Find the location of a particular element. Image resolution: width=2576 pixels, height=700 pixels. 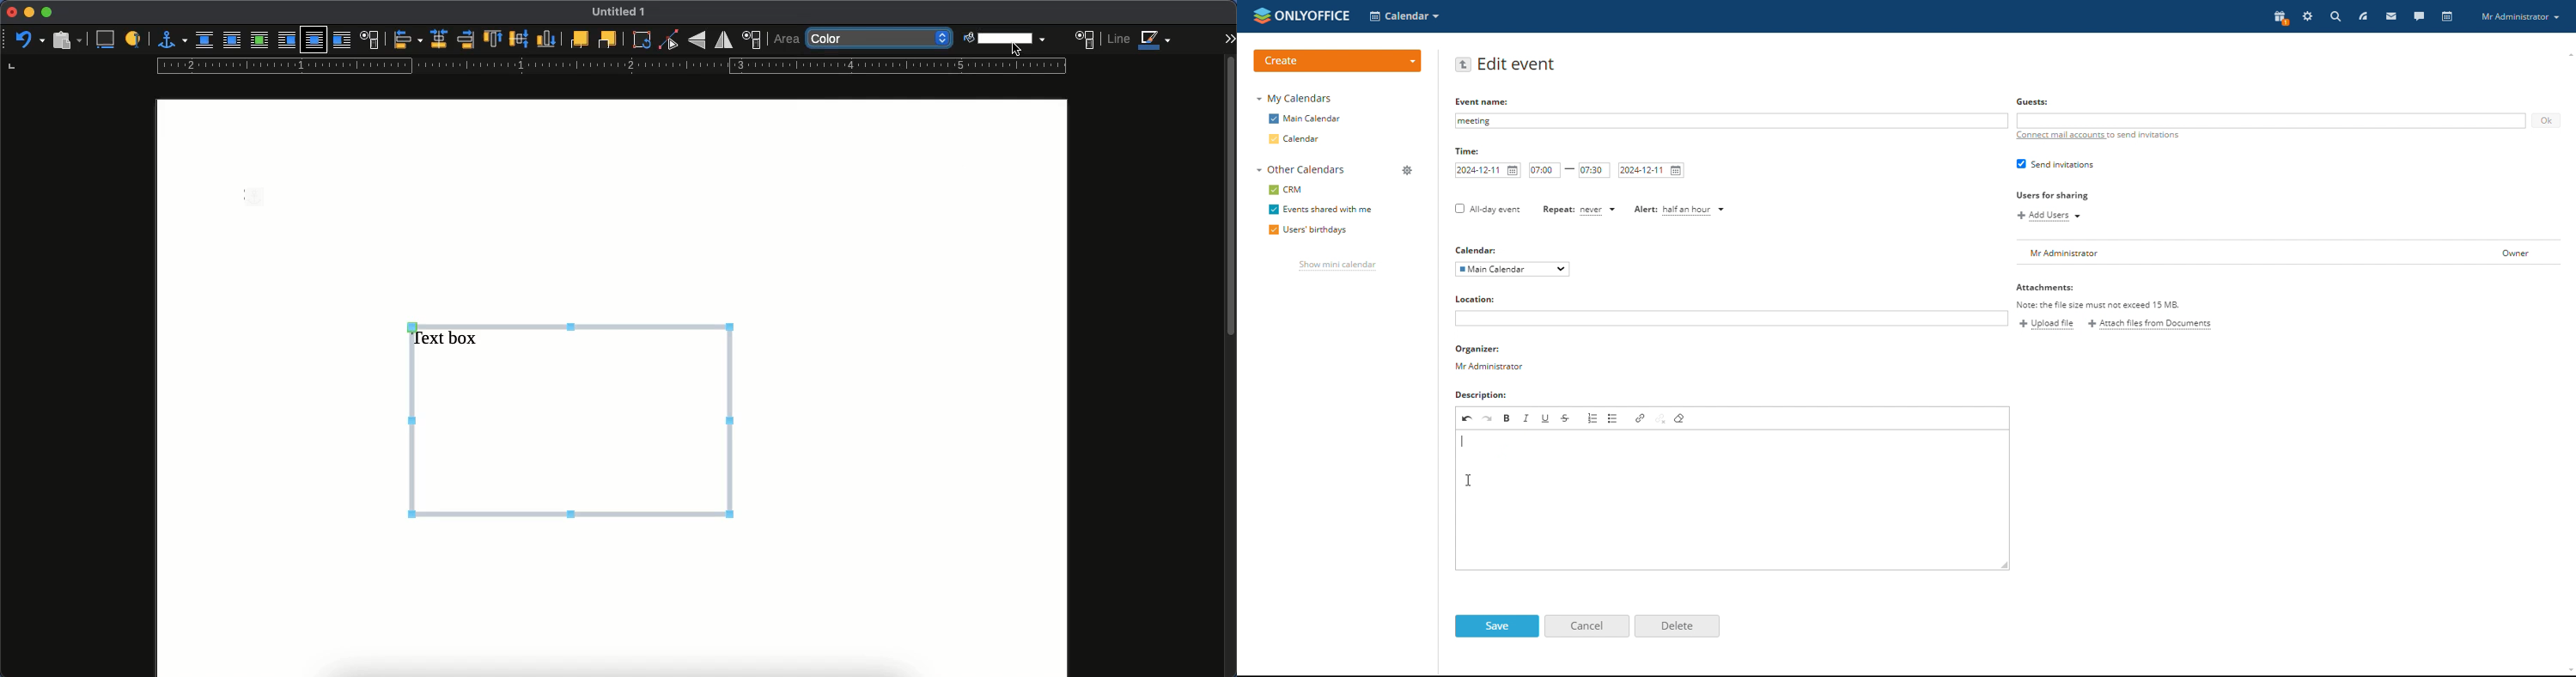

before is located at coordinates (285, 41).